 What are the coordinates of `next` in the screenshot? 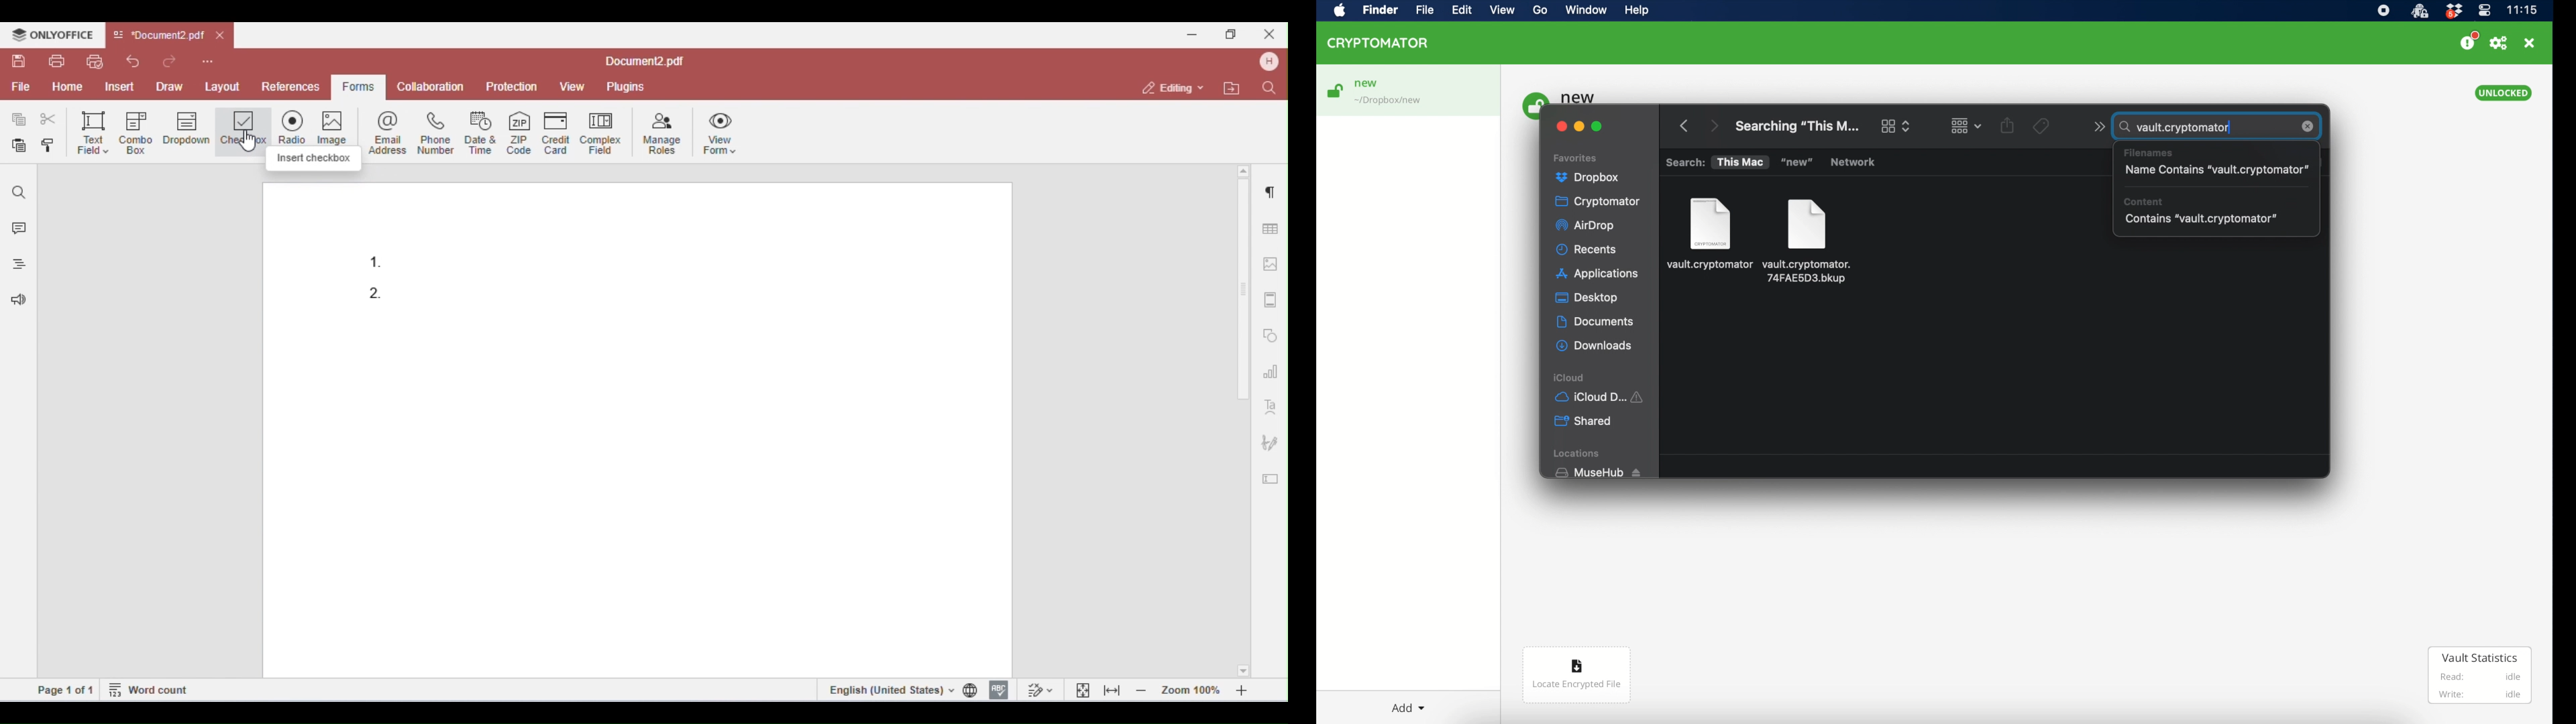 It's located at (2095, 129).